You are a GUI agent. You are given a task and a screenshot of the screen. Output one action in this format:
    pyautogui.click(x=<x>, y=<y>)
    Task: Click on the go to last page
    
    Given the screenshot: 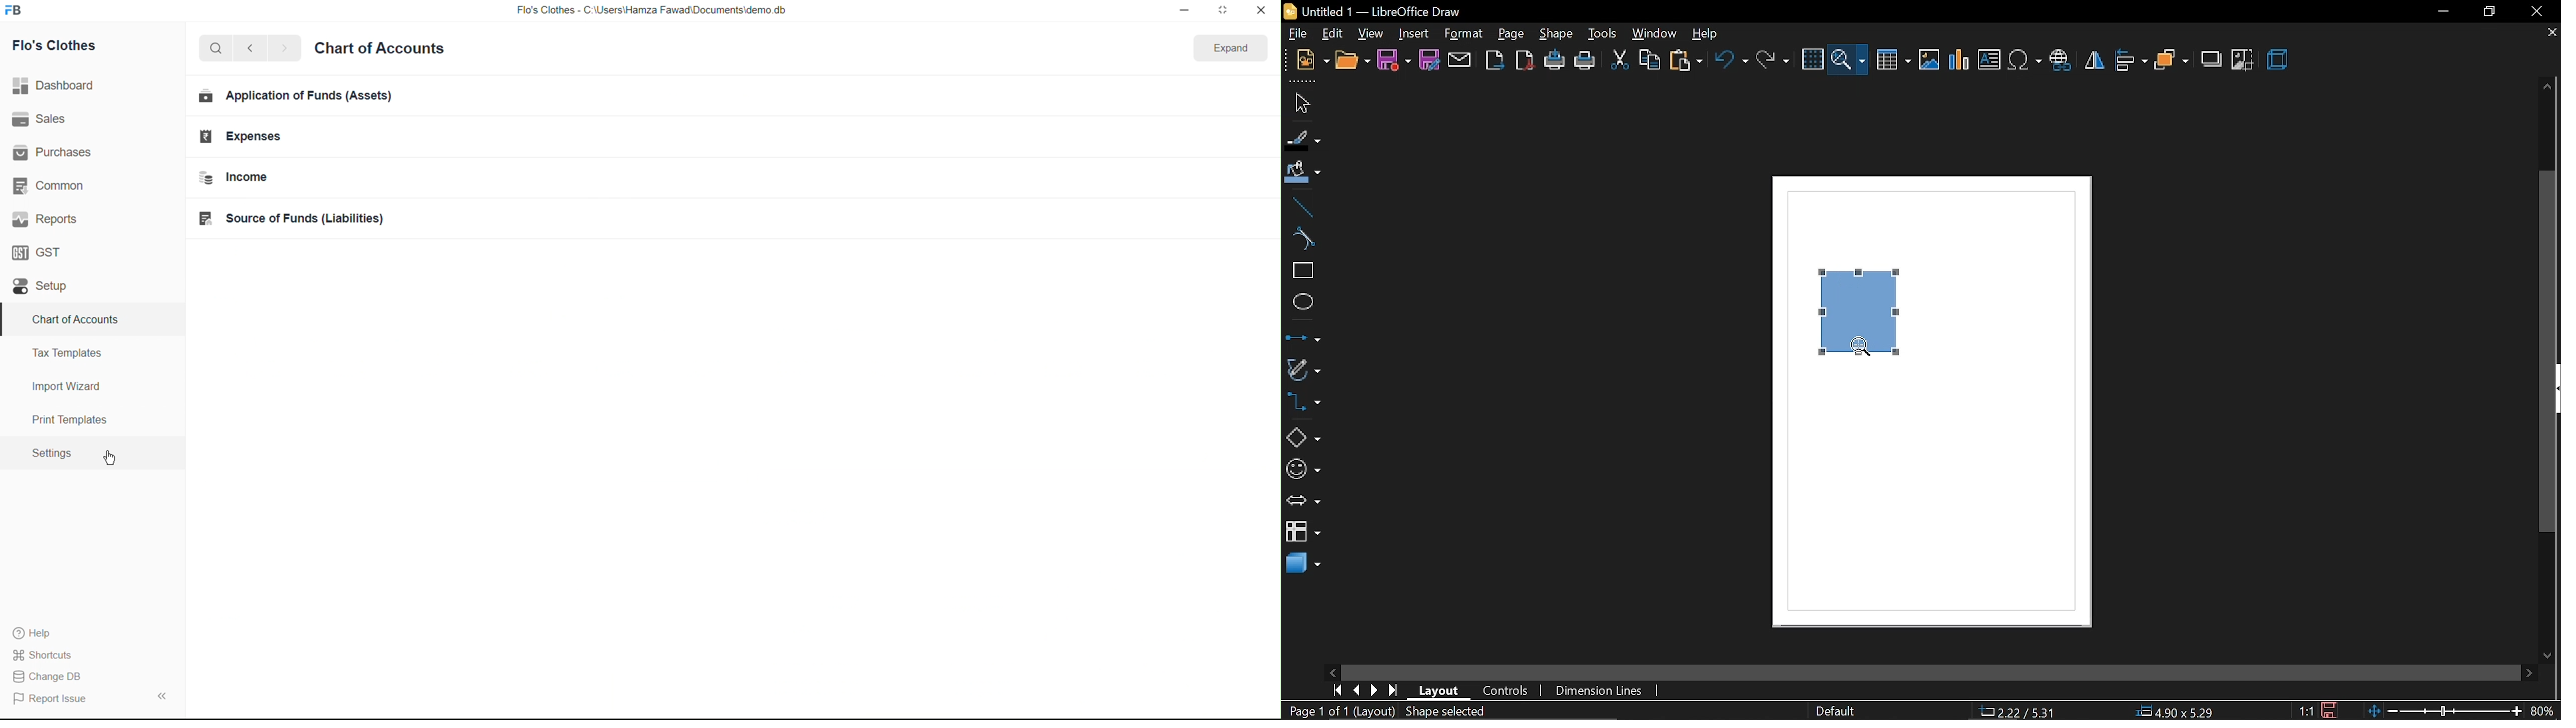 What is the action you would take?
    pyautogui.click(x=1395, y=690)
    